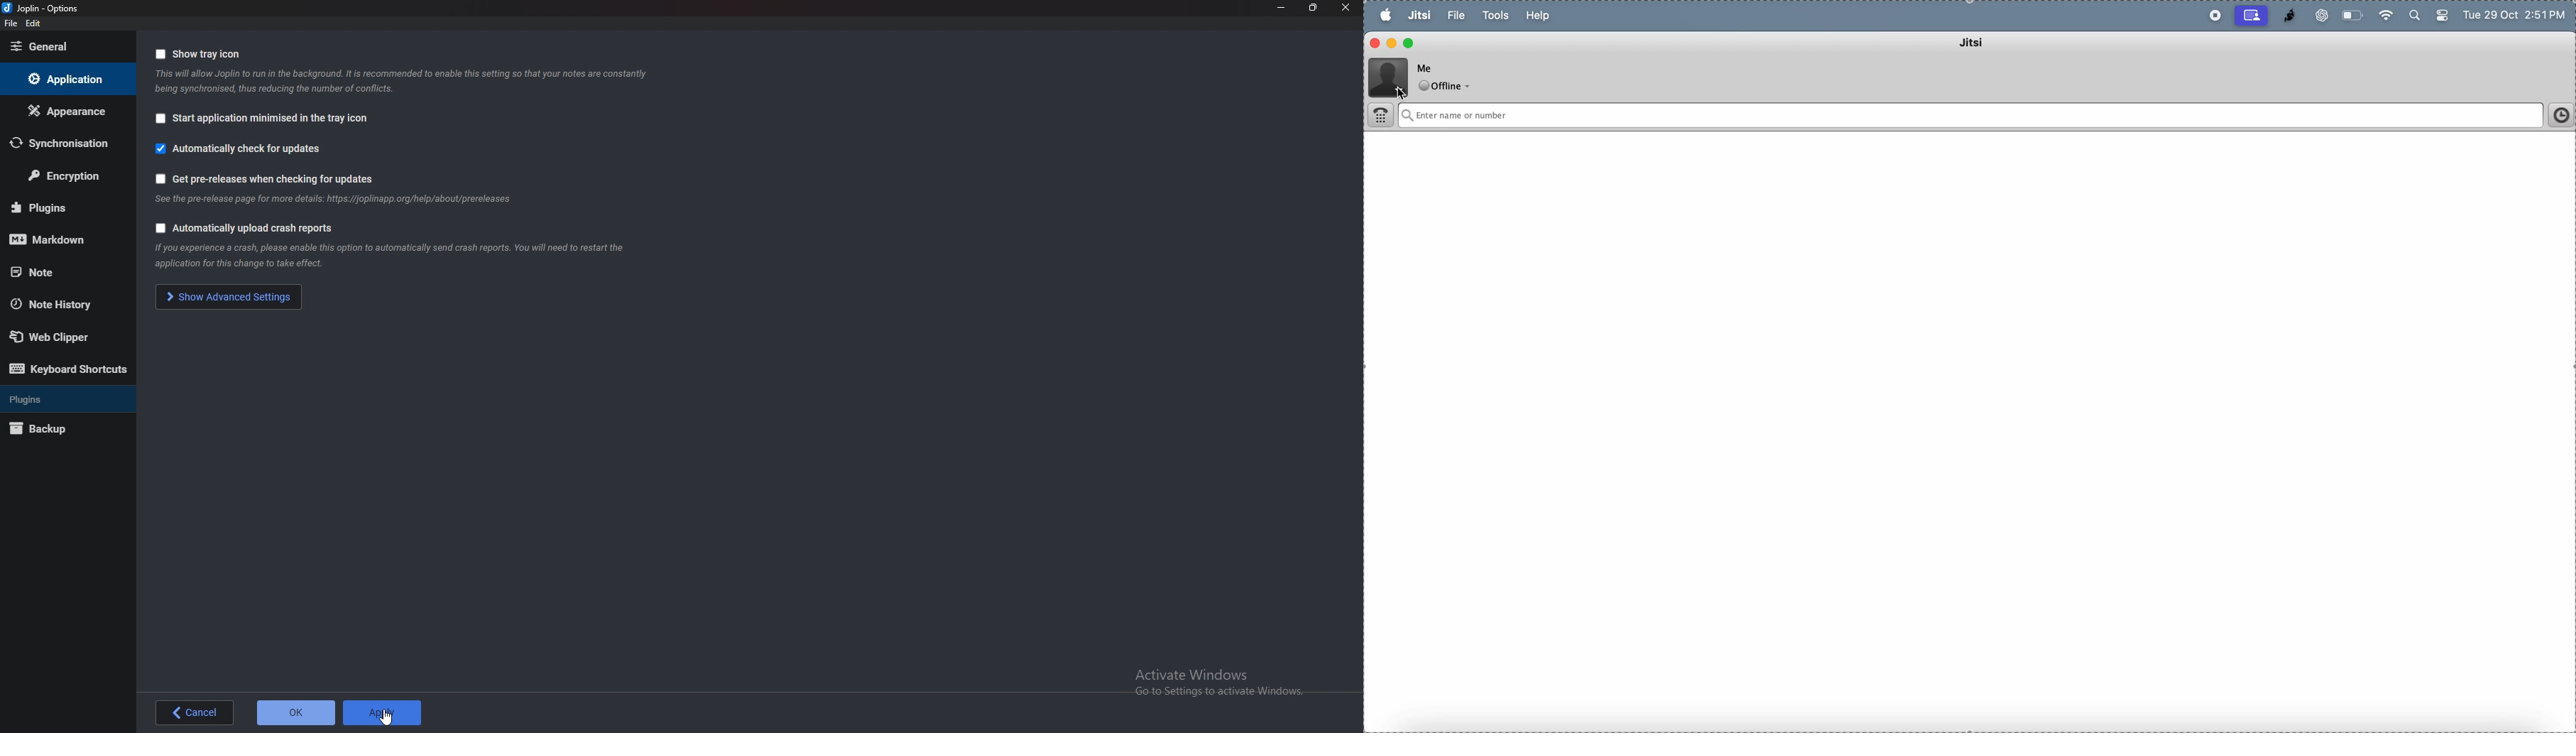  I want to click on O K, so click(295, 712).